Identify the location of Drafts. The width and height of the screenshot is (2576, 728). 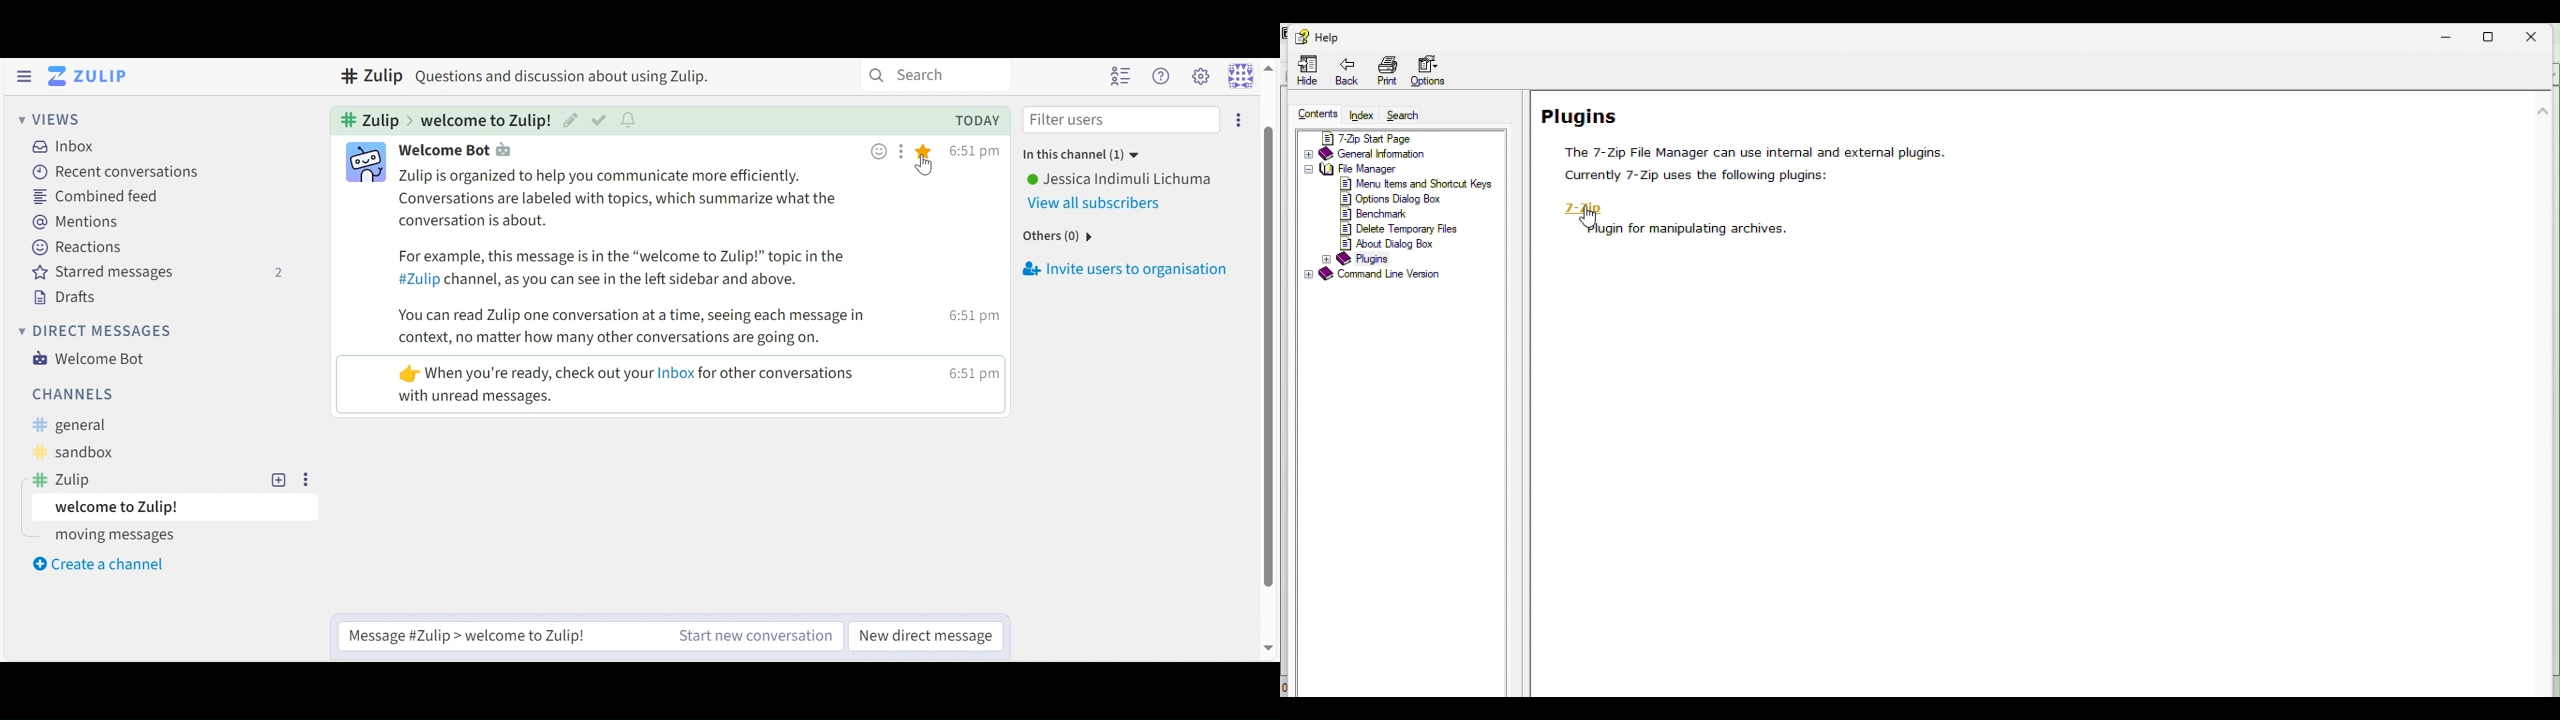
(59, 295).